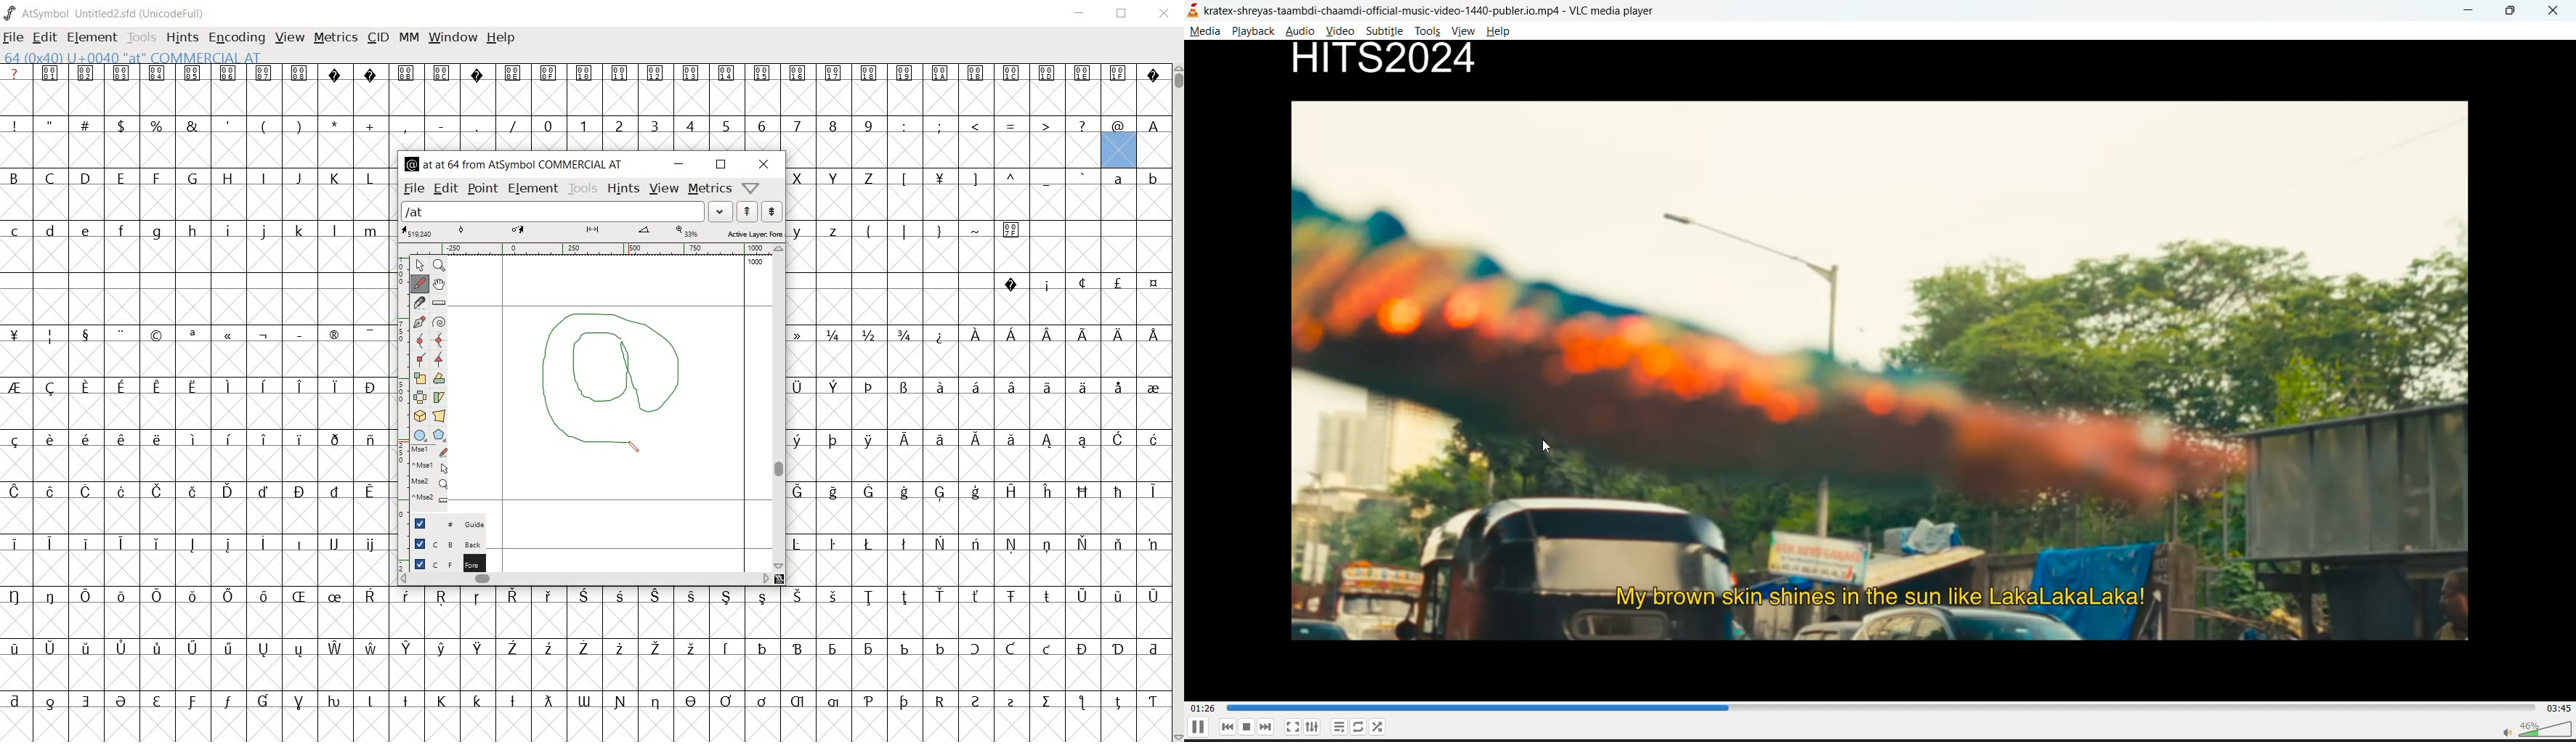 Image resolution: width=2576 pixels, height=756 pixels. What do you see at coordinates (1304, 33) in the screenshot?
I see `audio` at bounding box center [1304, 33].